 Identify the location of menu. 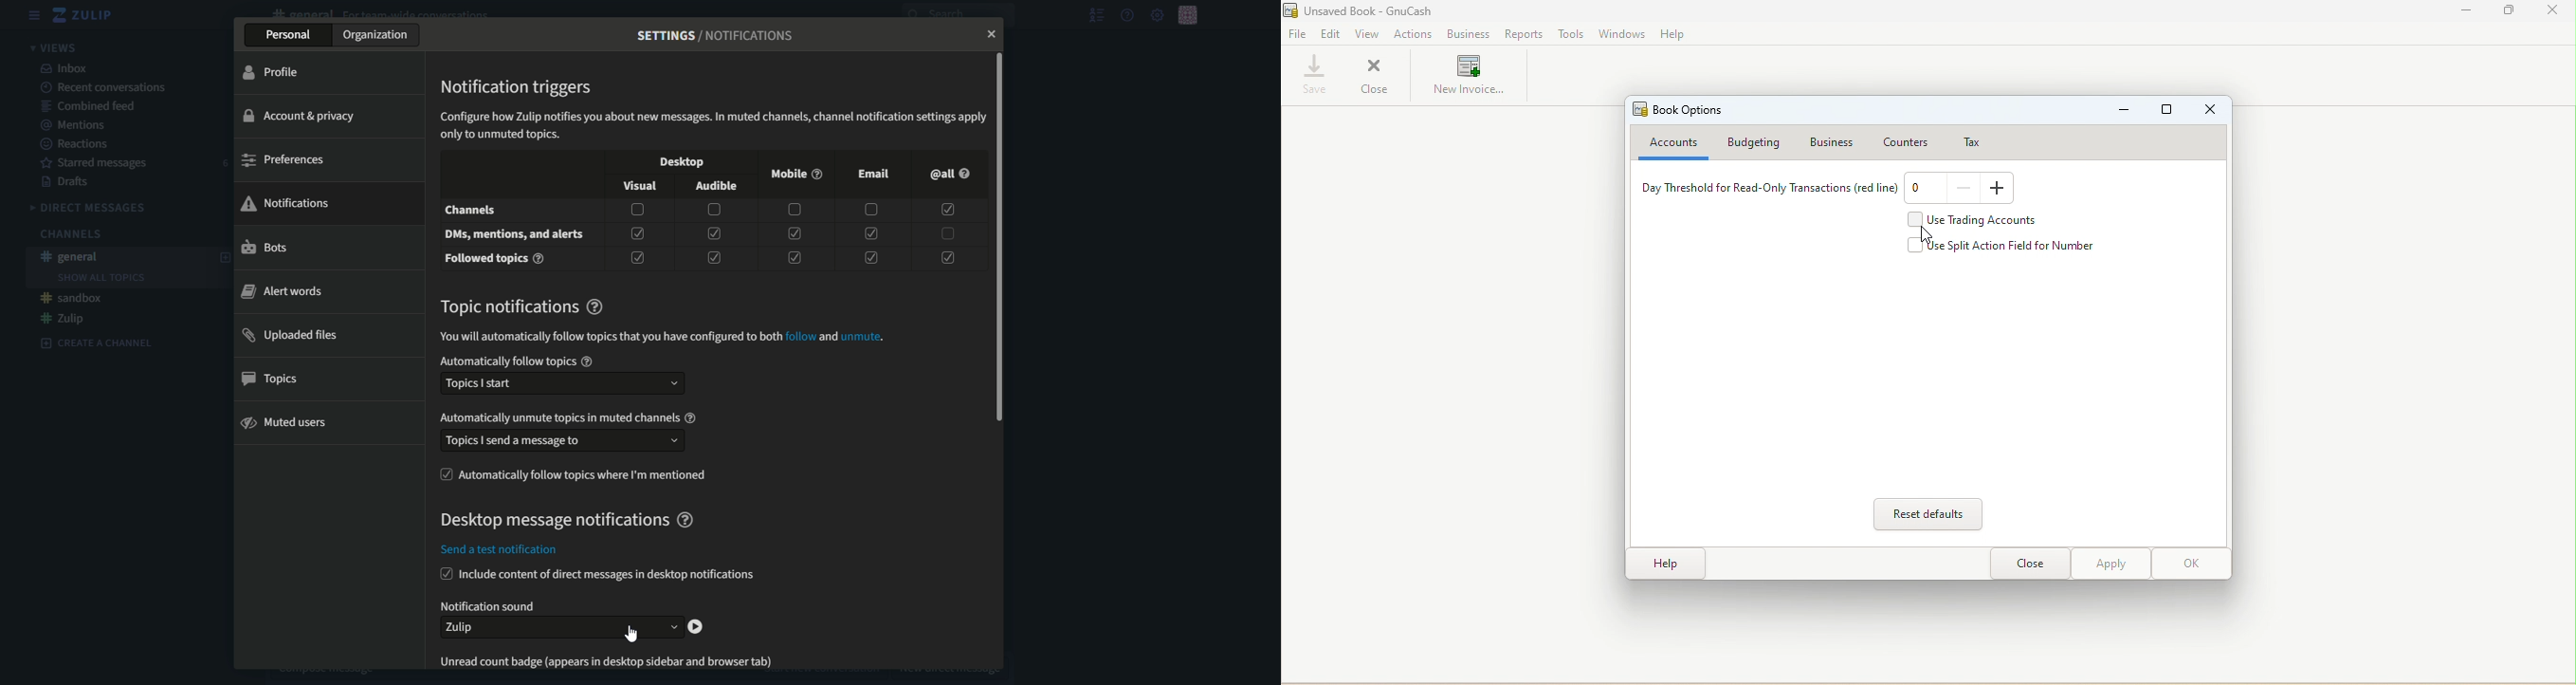
(35, 15).